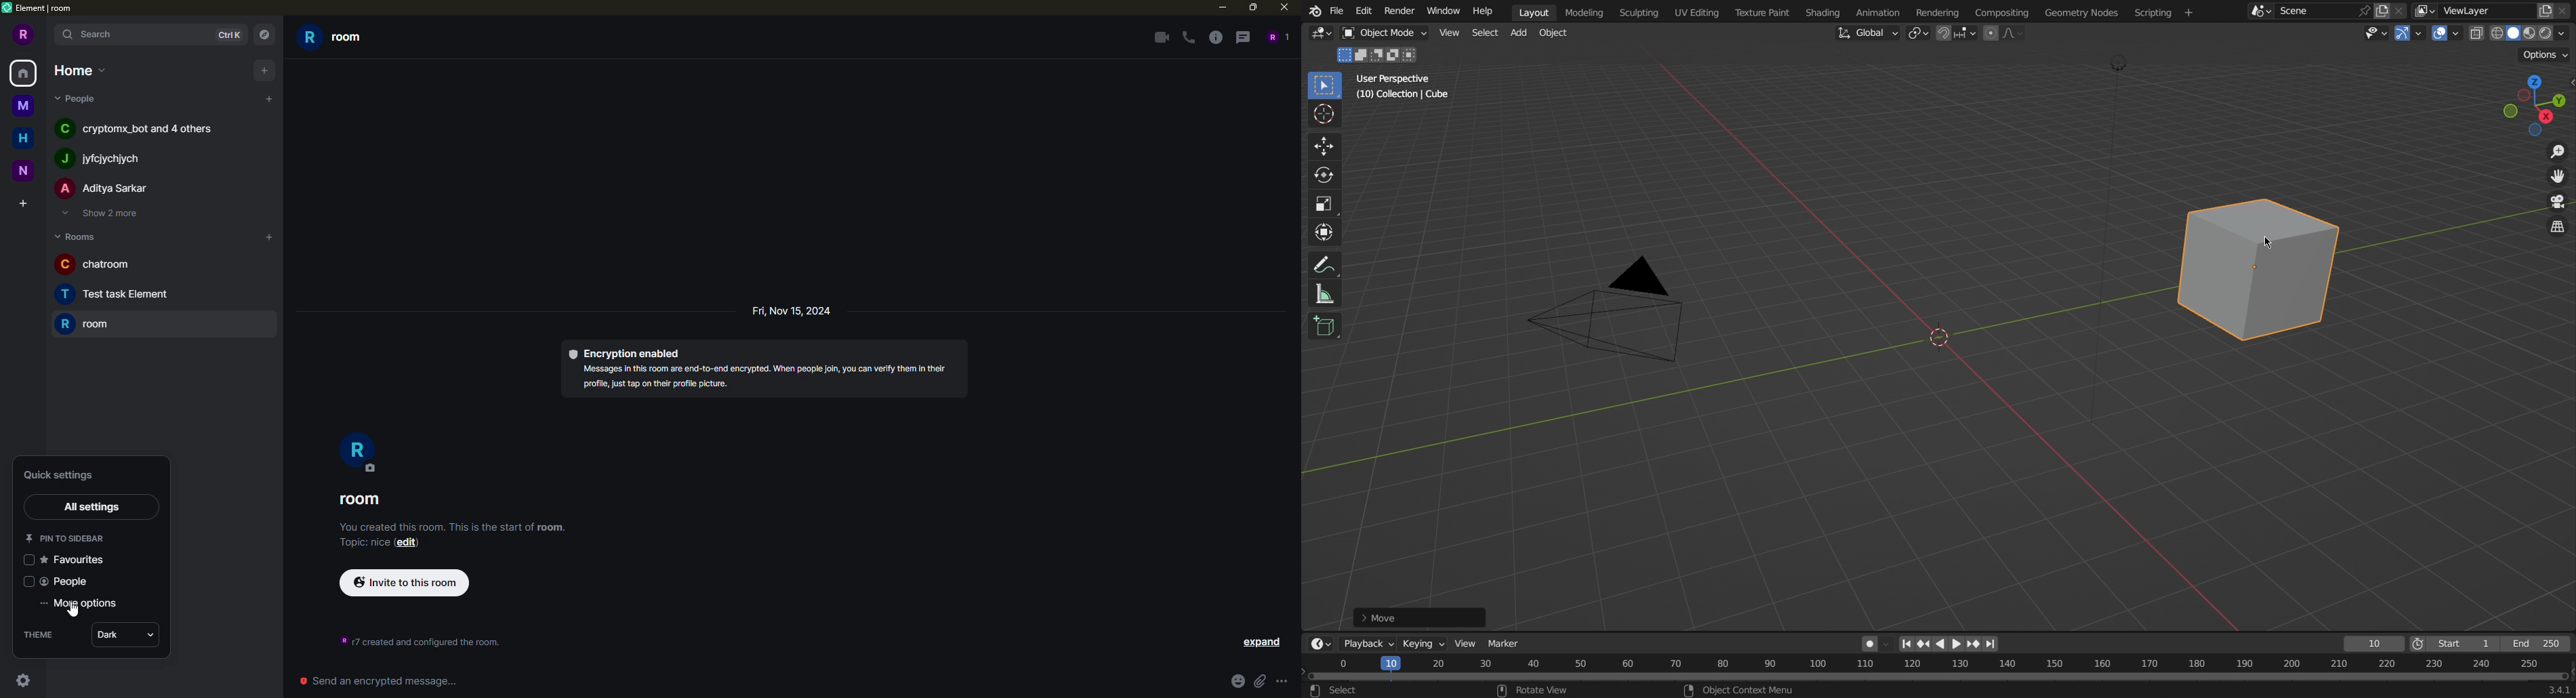 The image size is (2576, 700). I want to click on drop down, so click(153, 637).